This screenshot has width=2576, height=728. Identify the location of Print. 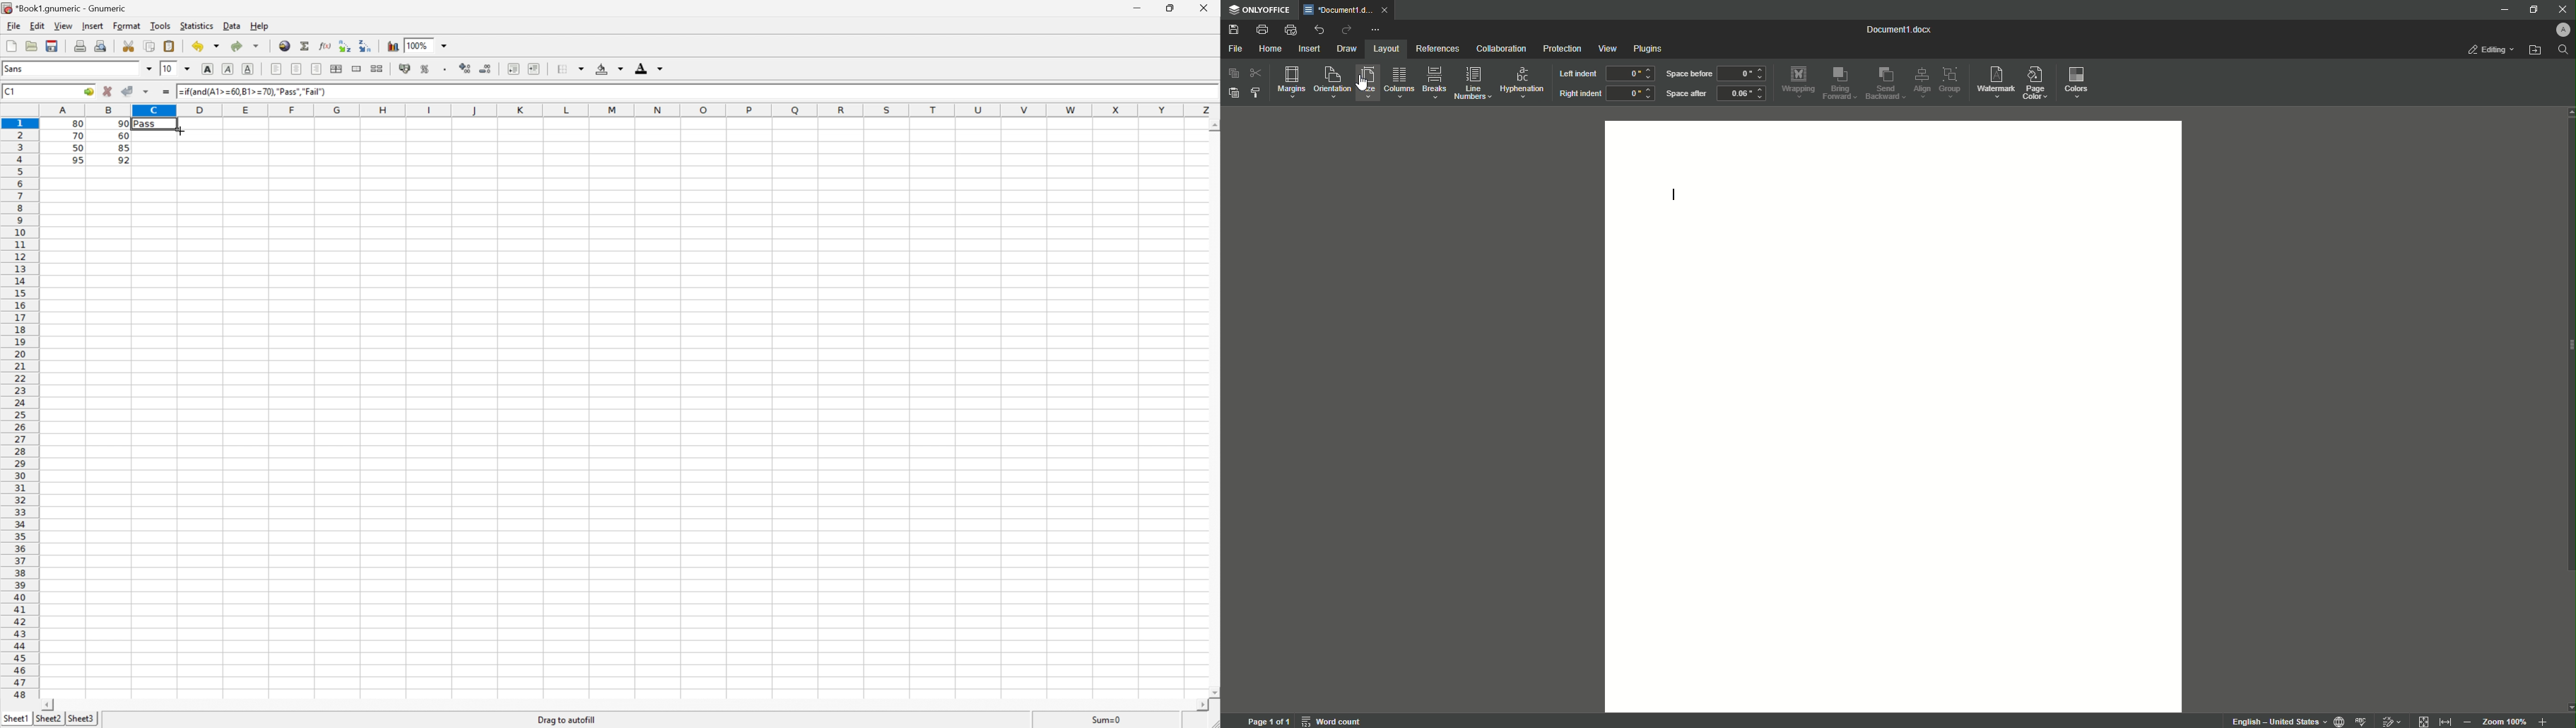
(1261, 28).